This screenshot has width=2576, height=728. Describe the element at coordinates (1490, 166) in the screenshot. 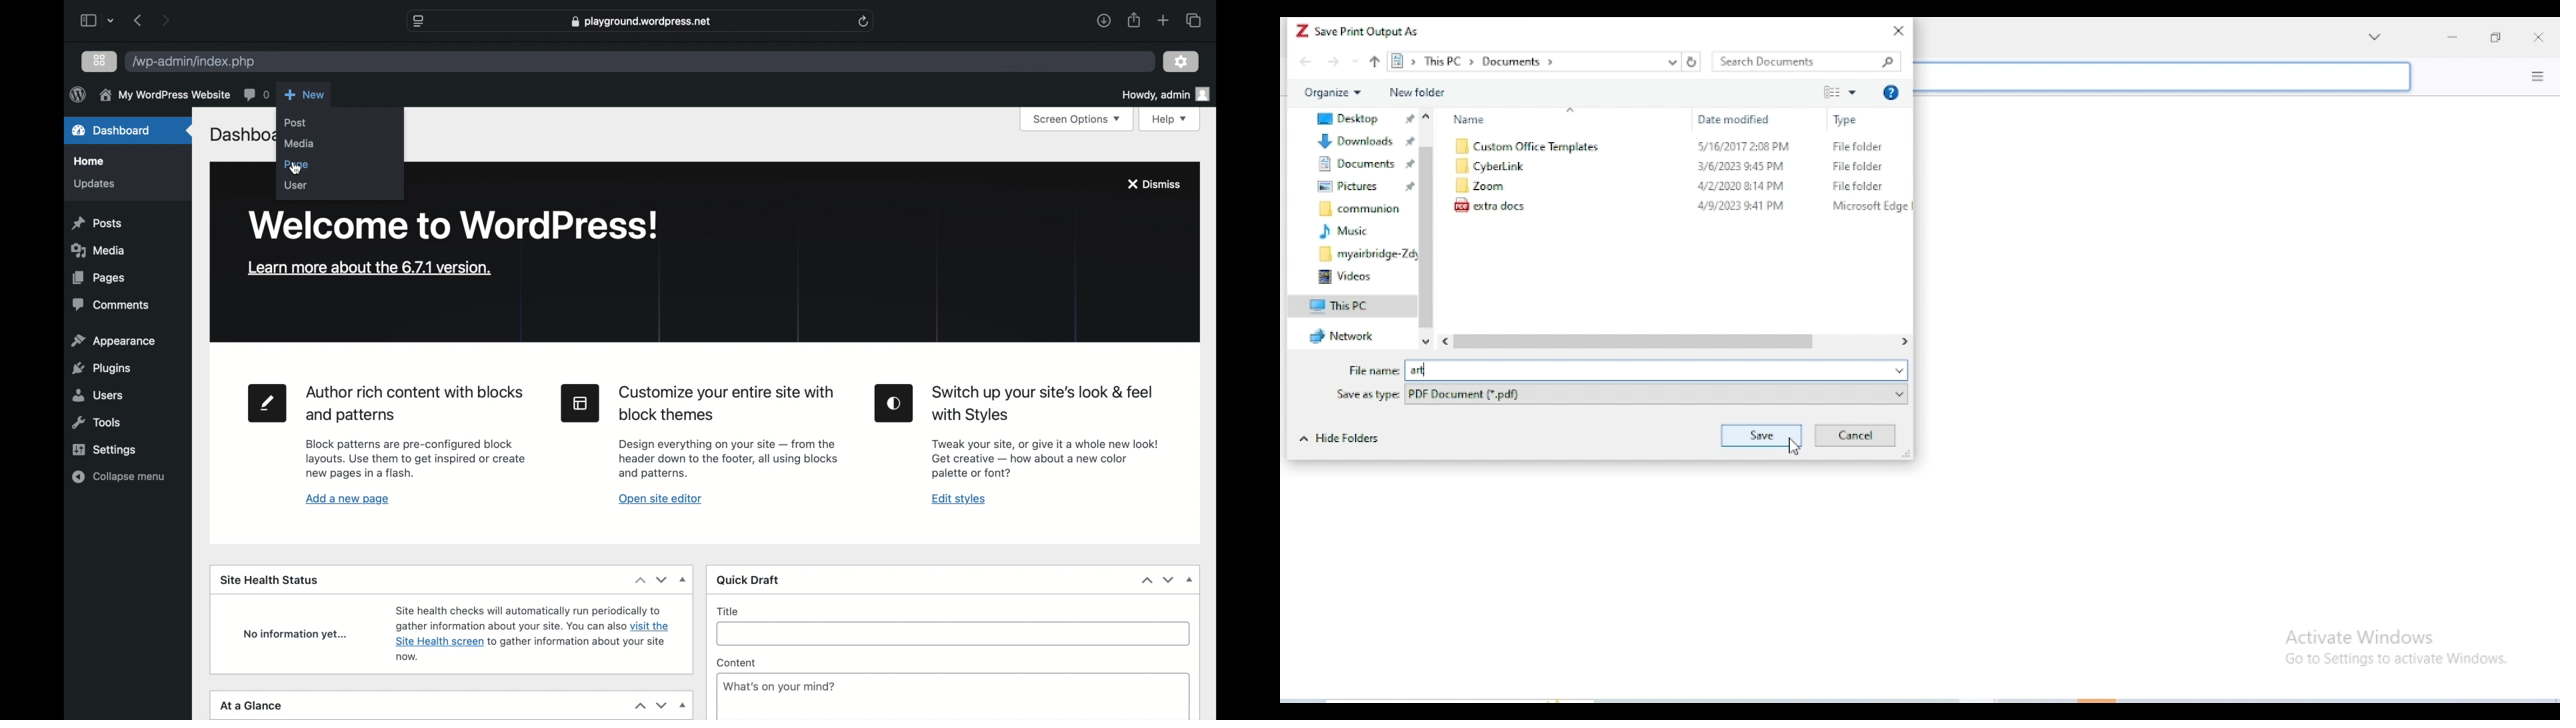

I see `CyberLink folder` at that location.